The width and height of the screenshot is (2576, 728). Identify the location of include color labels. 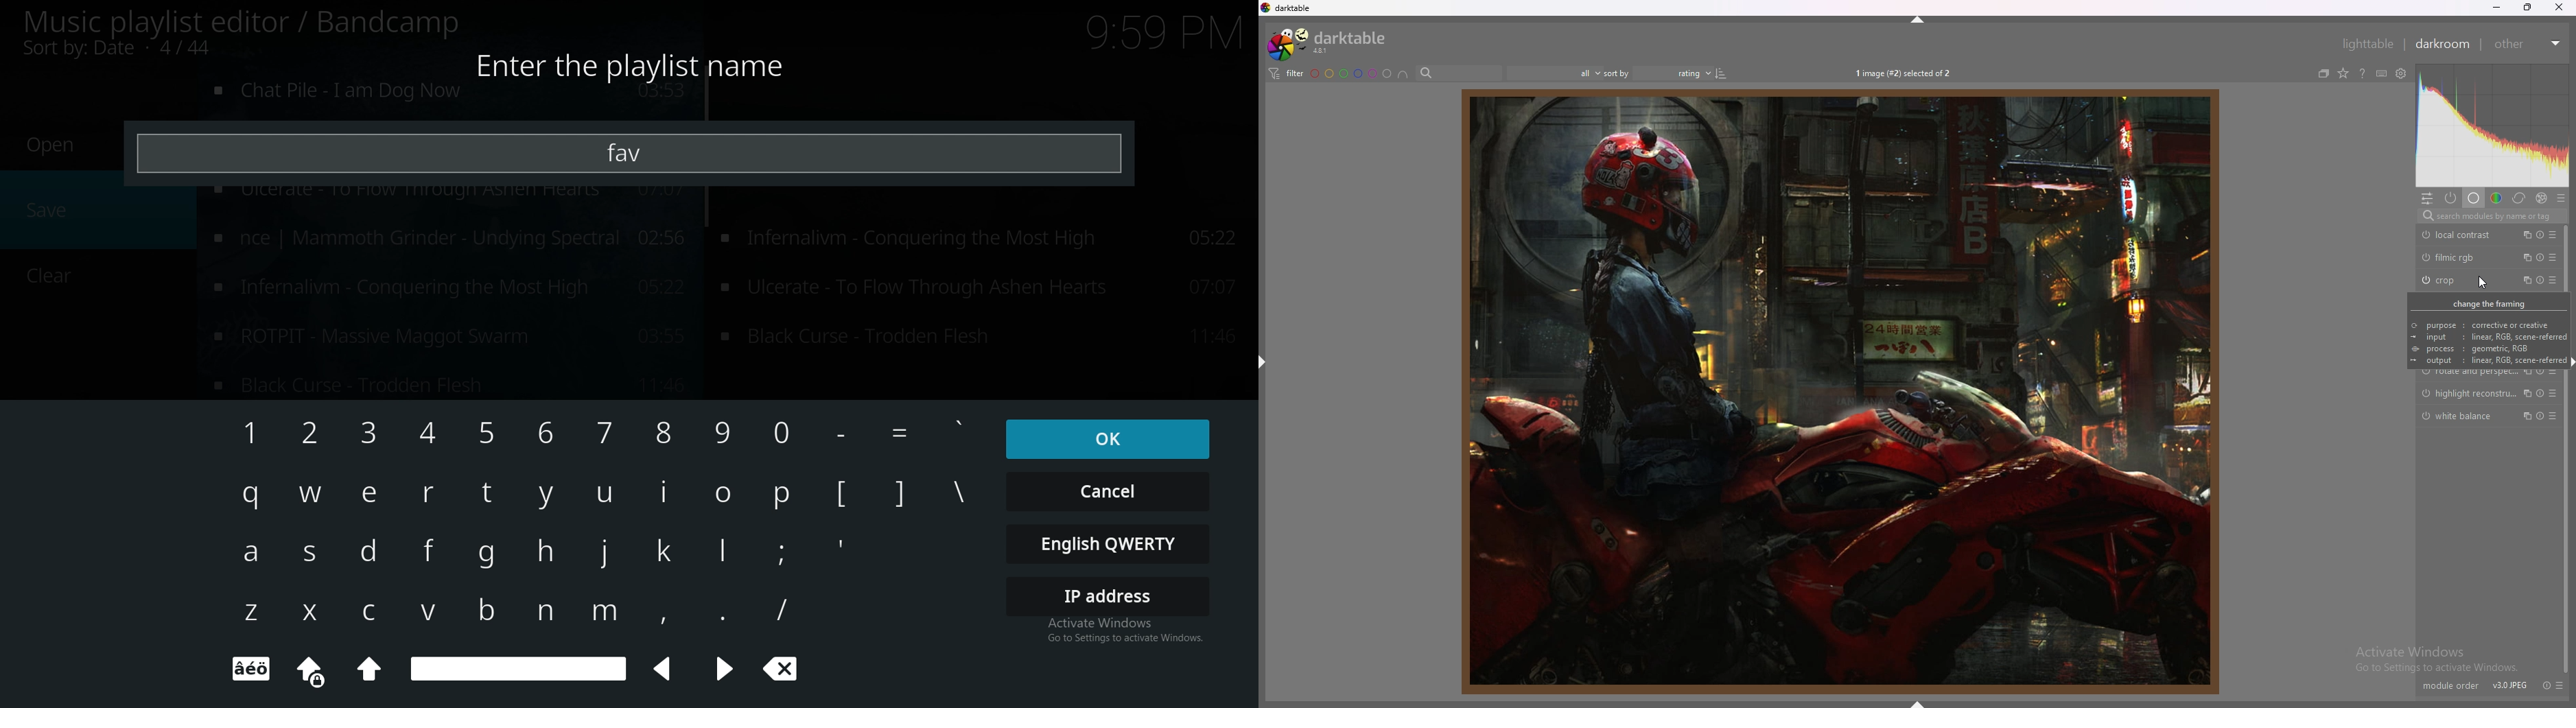
(1403, 73).